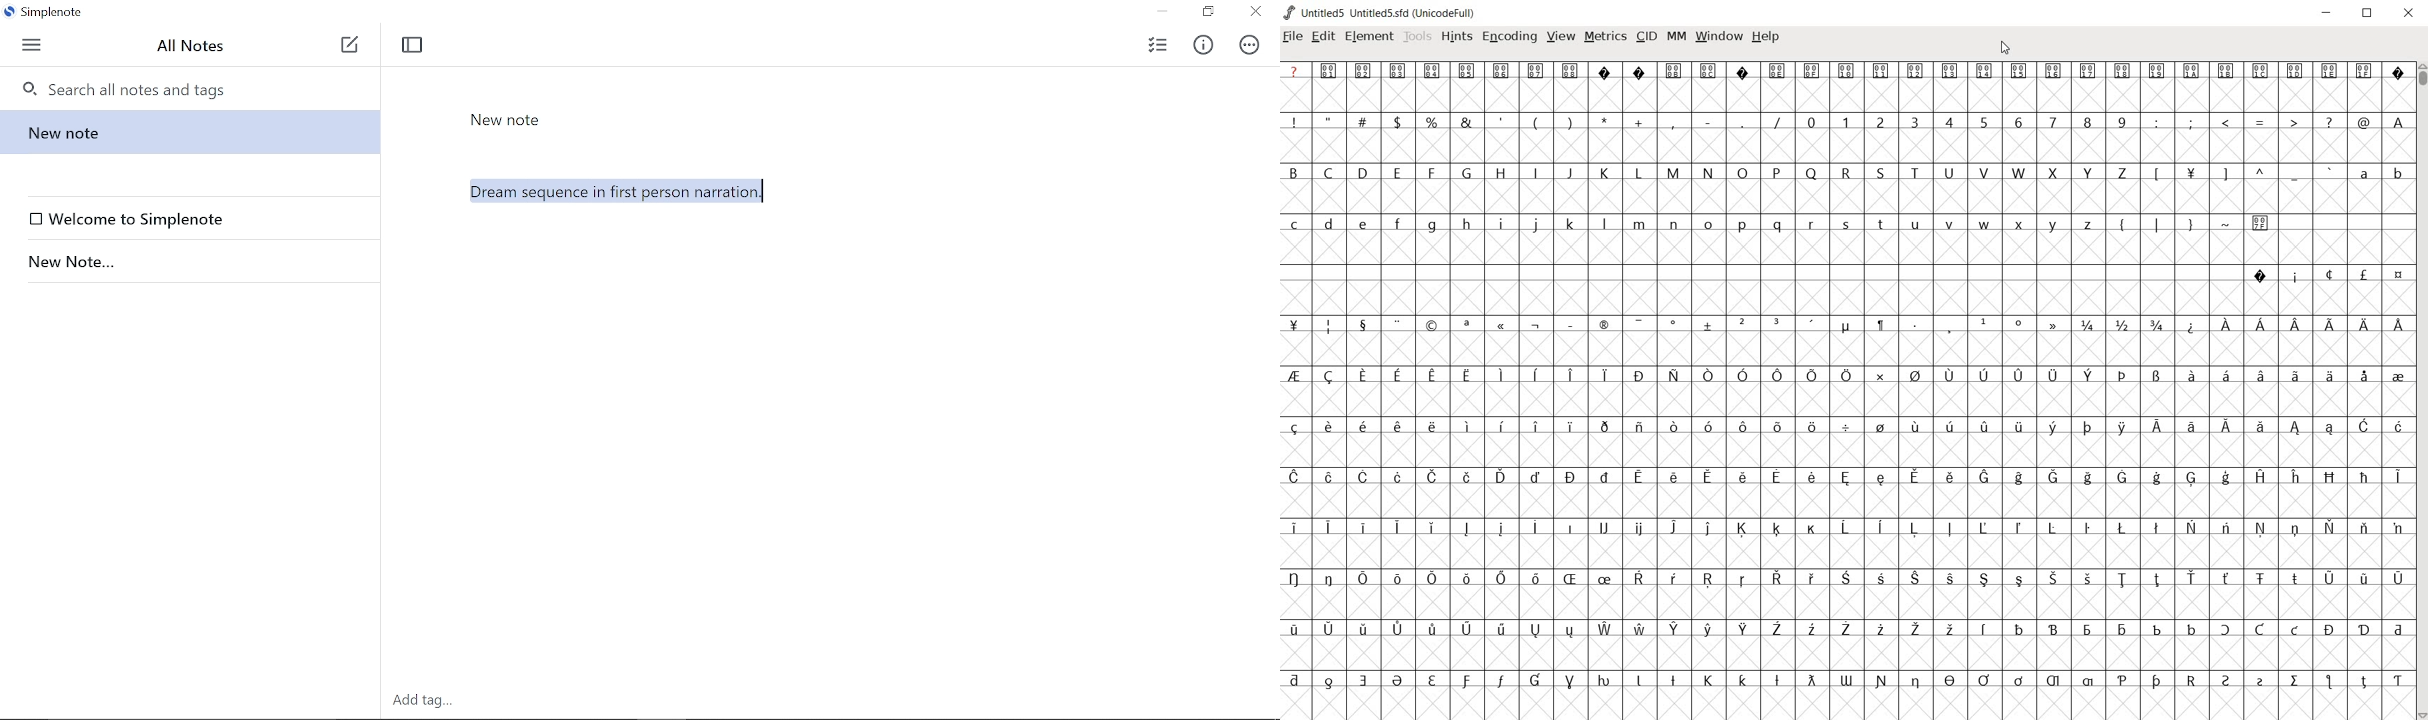  Describe the element at coordinates (2123, 377) in the screenshot. I see `Symbol` at that location.